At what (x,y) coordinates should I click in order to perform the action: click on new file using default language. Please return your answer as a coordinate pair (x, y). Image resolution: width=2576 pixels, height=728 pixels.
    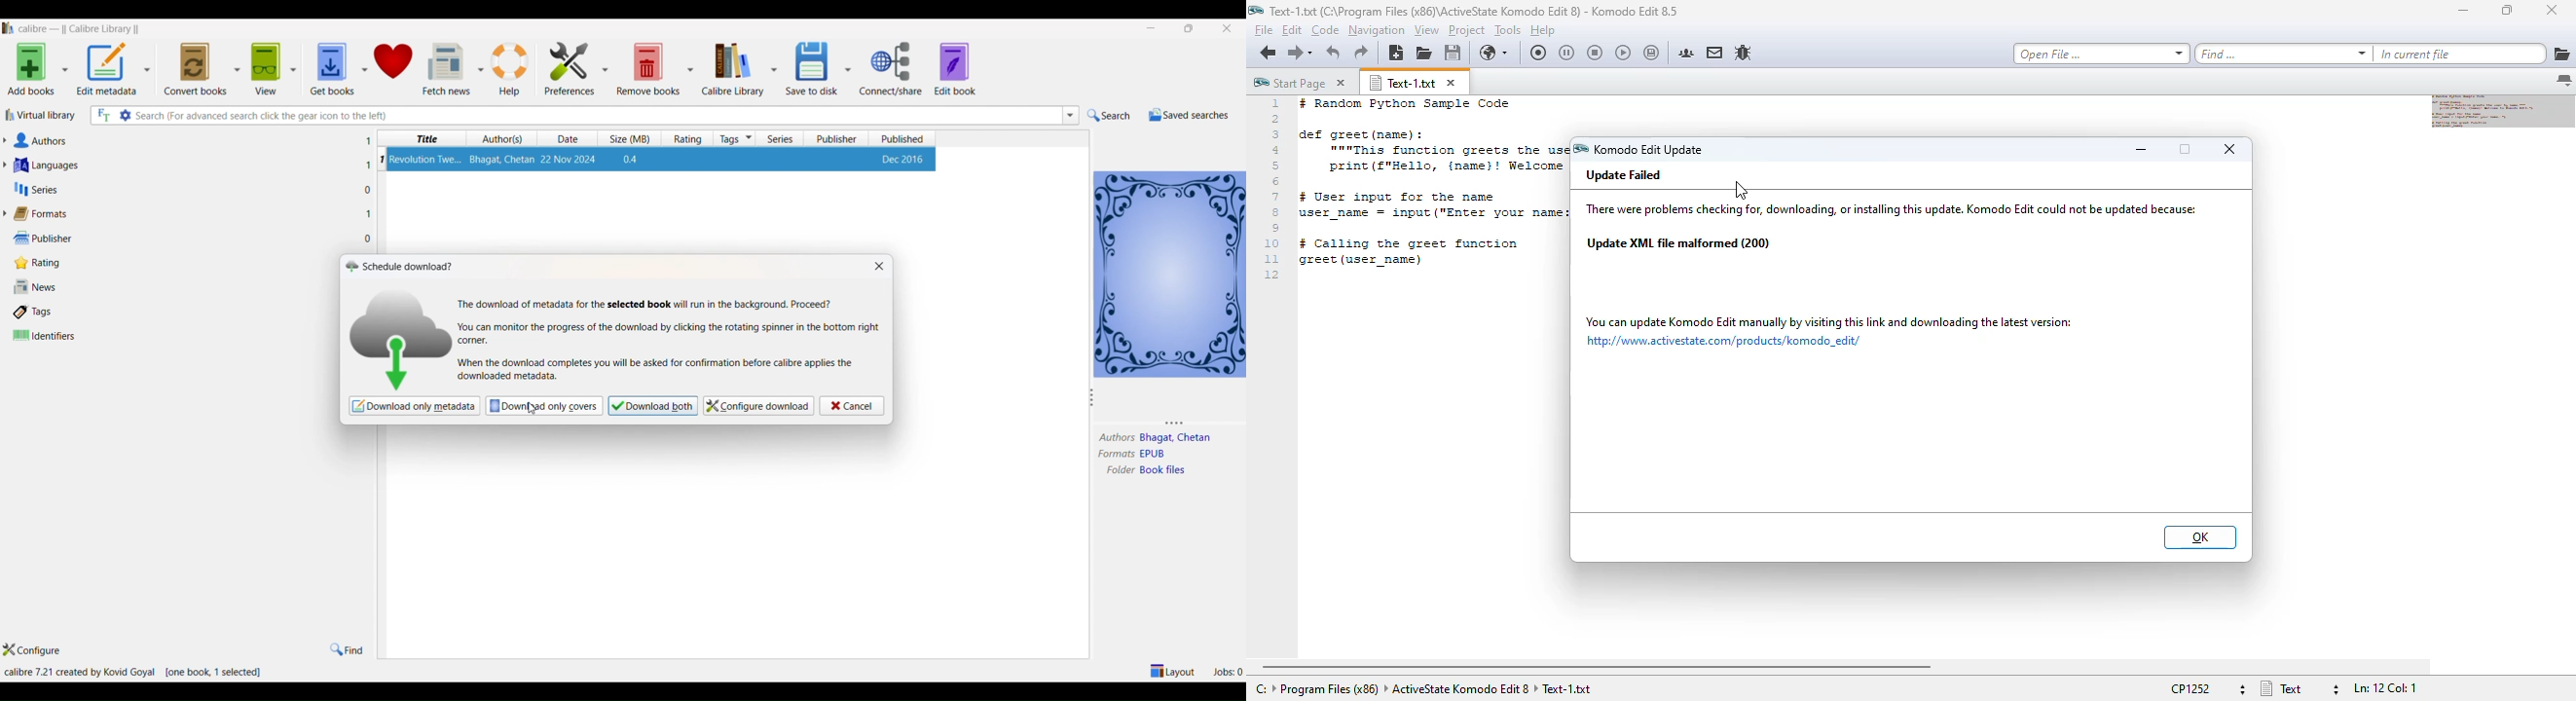
    Looking at the image, I should click on (1397, 54).